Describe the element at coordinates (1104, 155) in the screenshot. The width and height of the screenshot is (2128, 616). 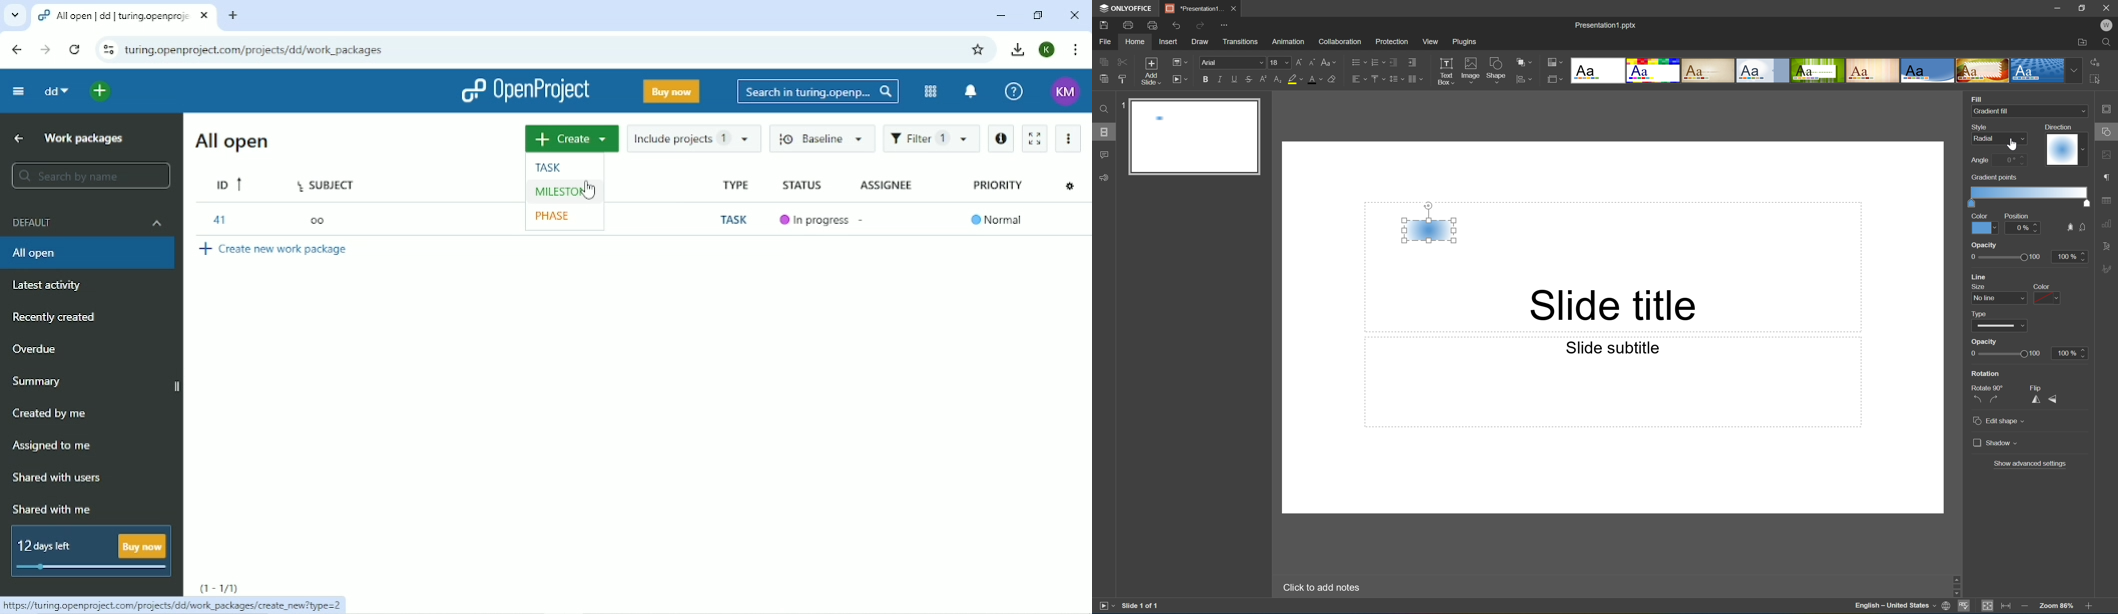
I see `Comments` at that location.